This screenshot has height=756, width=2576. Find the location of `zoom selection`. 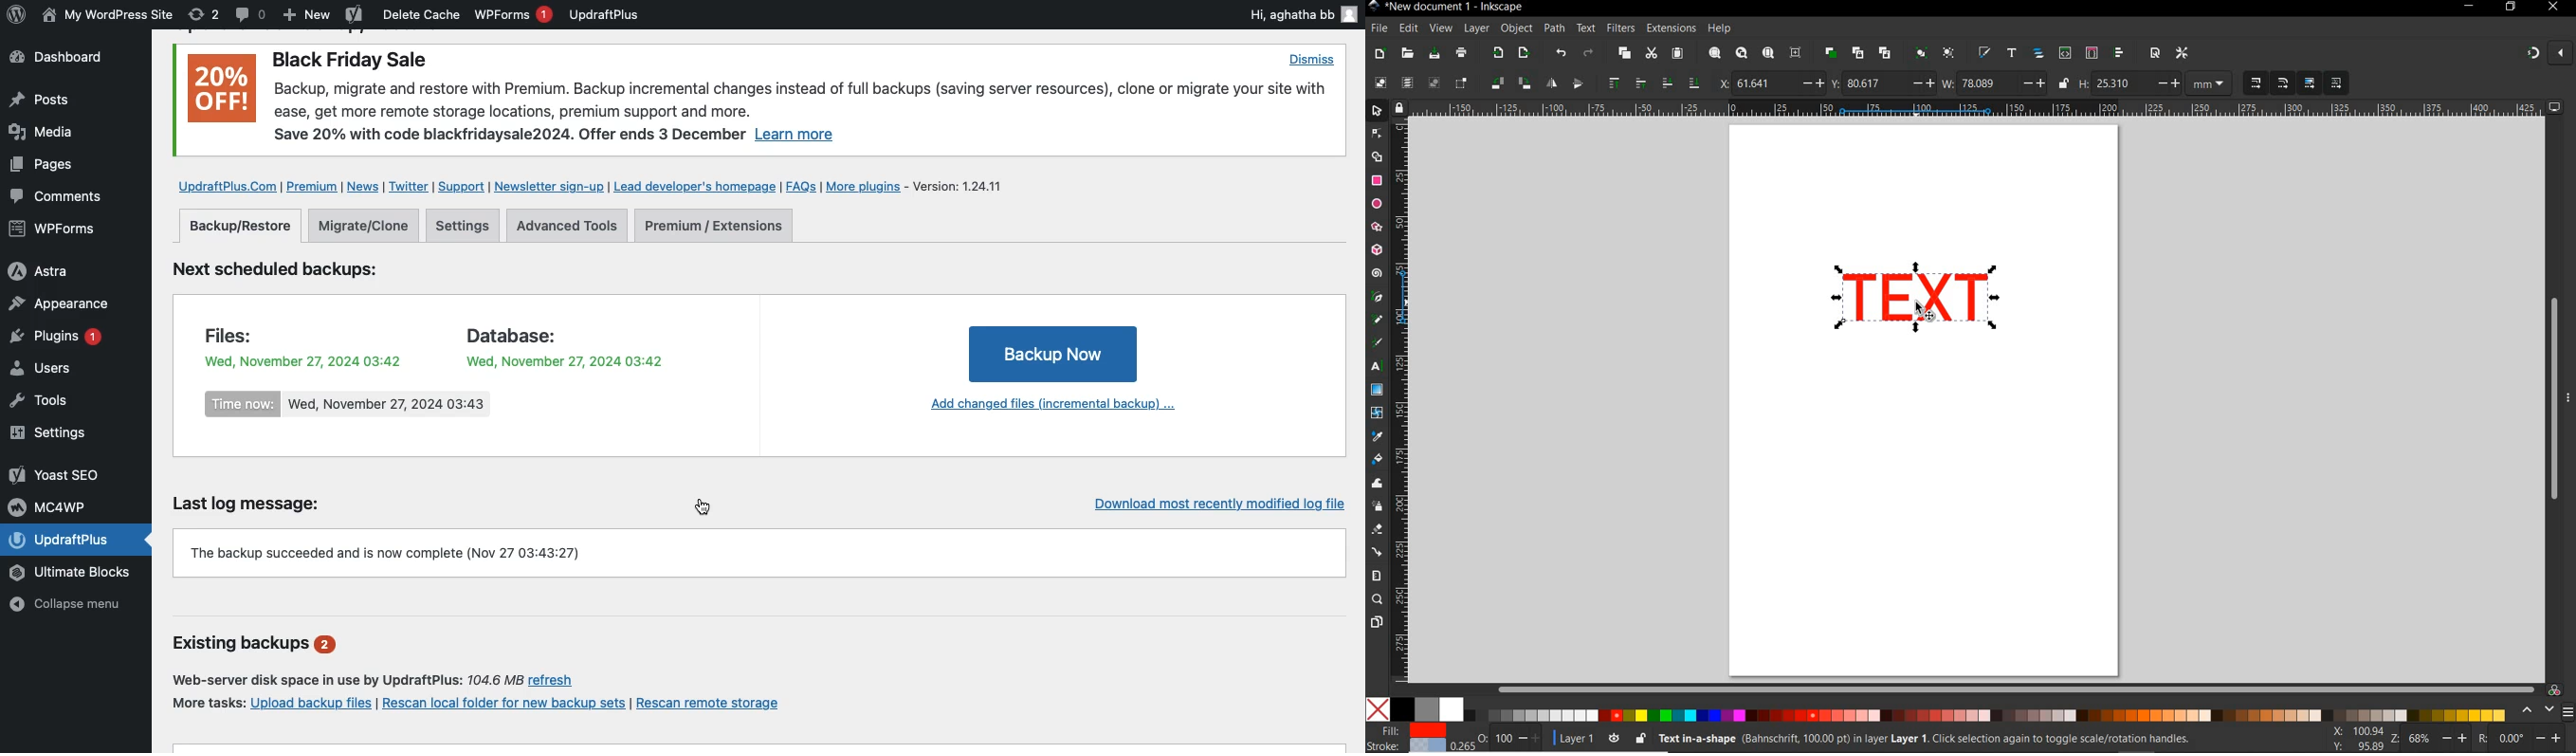

zoom selection is located at coordinates (1714, 53).